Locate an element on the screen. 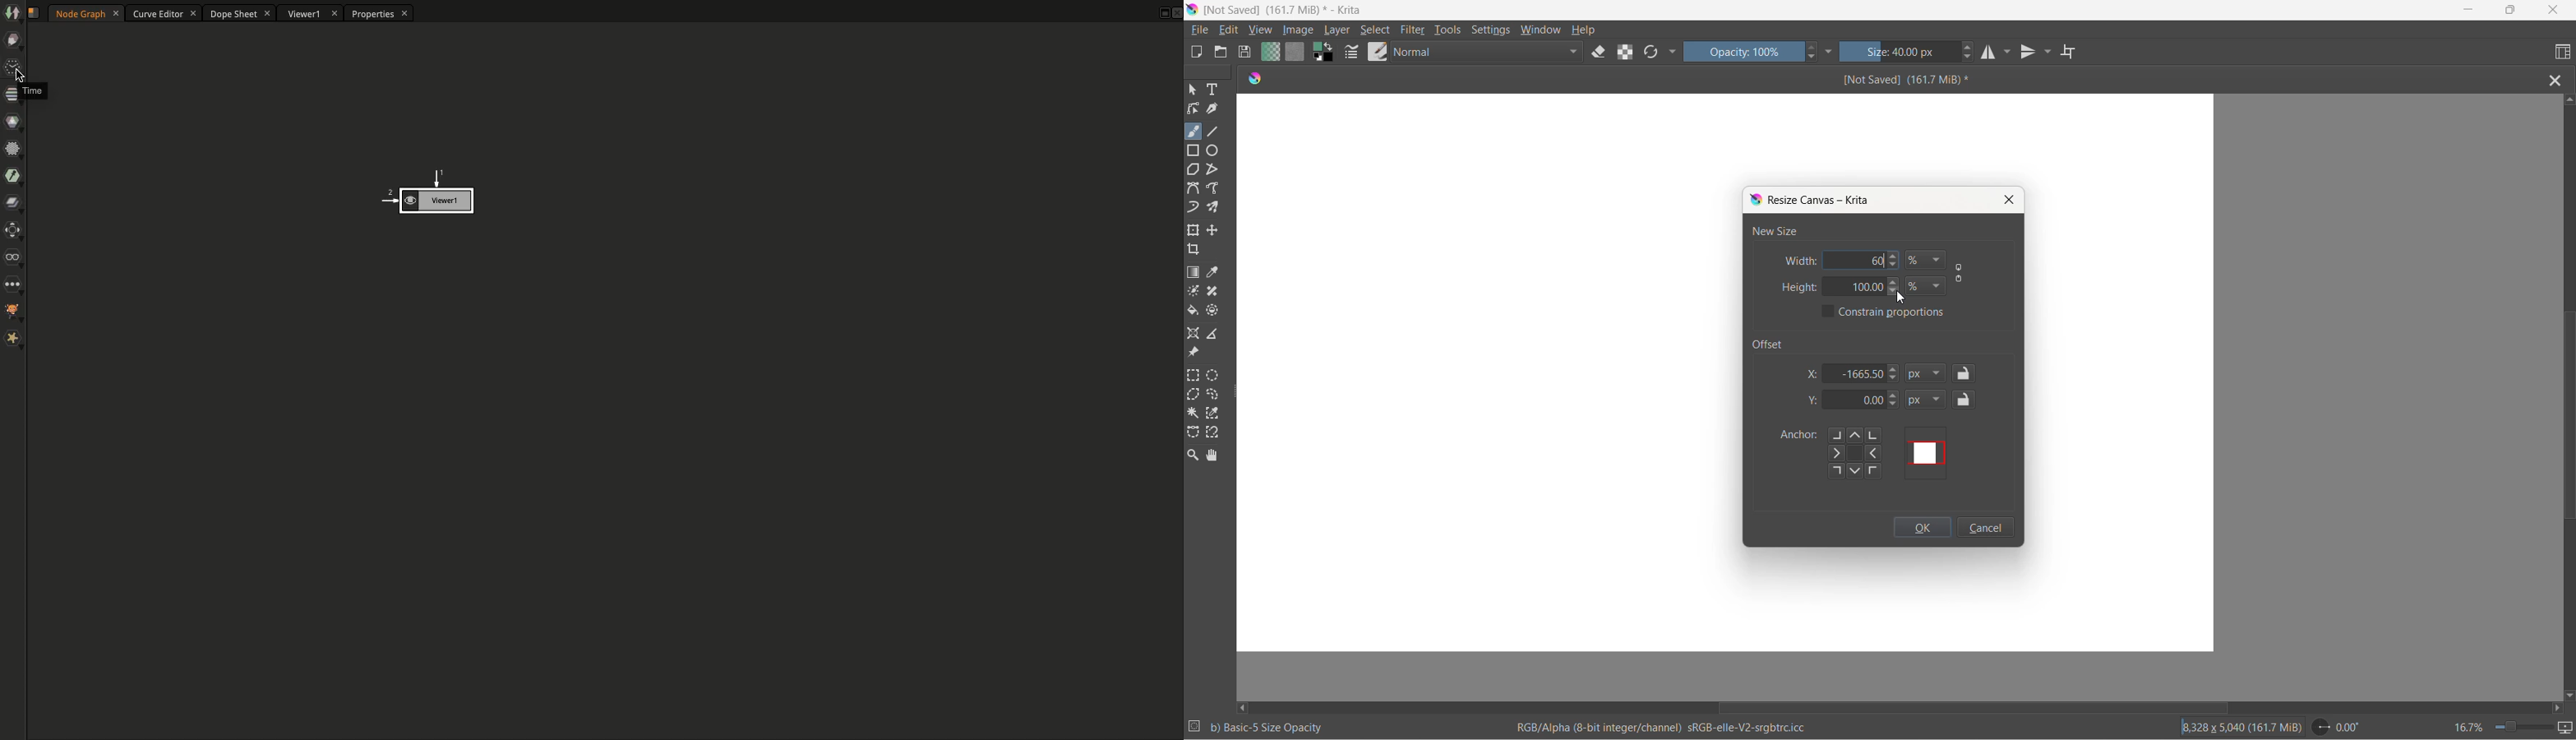 The height and width of the screenshot is (756, 2576). height is located at coordinates (1799, 287).